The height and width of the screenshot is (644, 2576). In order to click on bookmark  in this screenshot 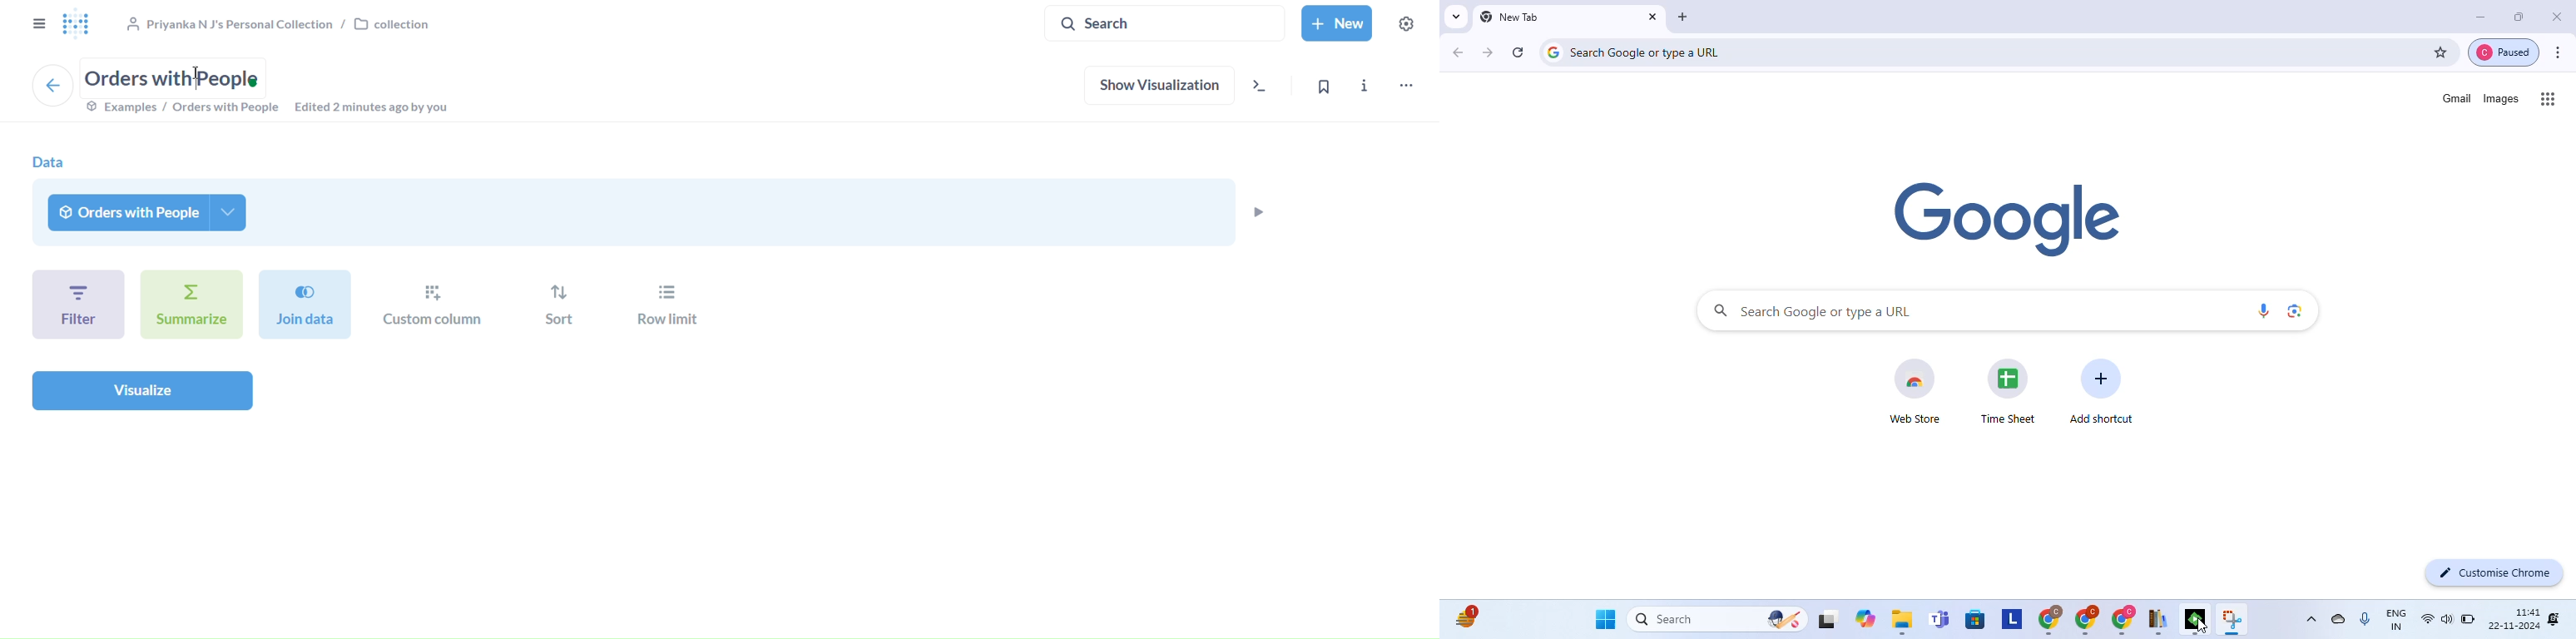, I will do `click(1332, 86)`.